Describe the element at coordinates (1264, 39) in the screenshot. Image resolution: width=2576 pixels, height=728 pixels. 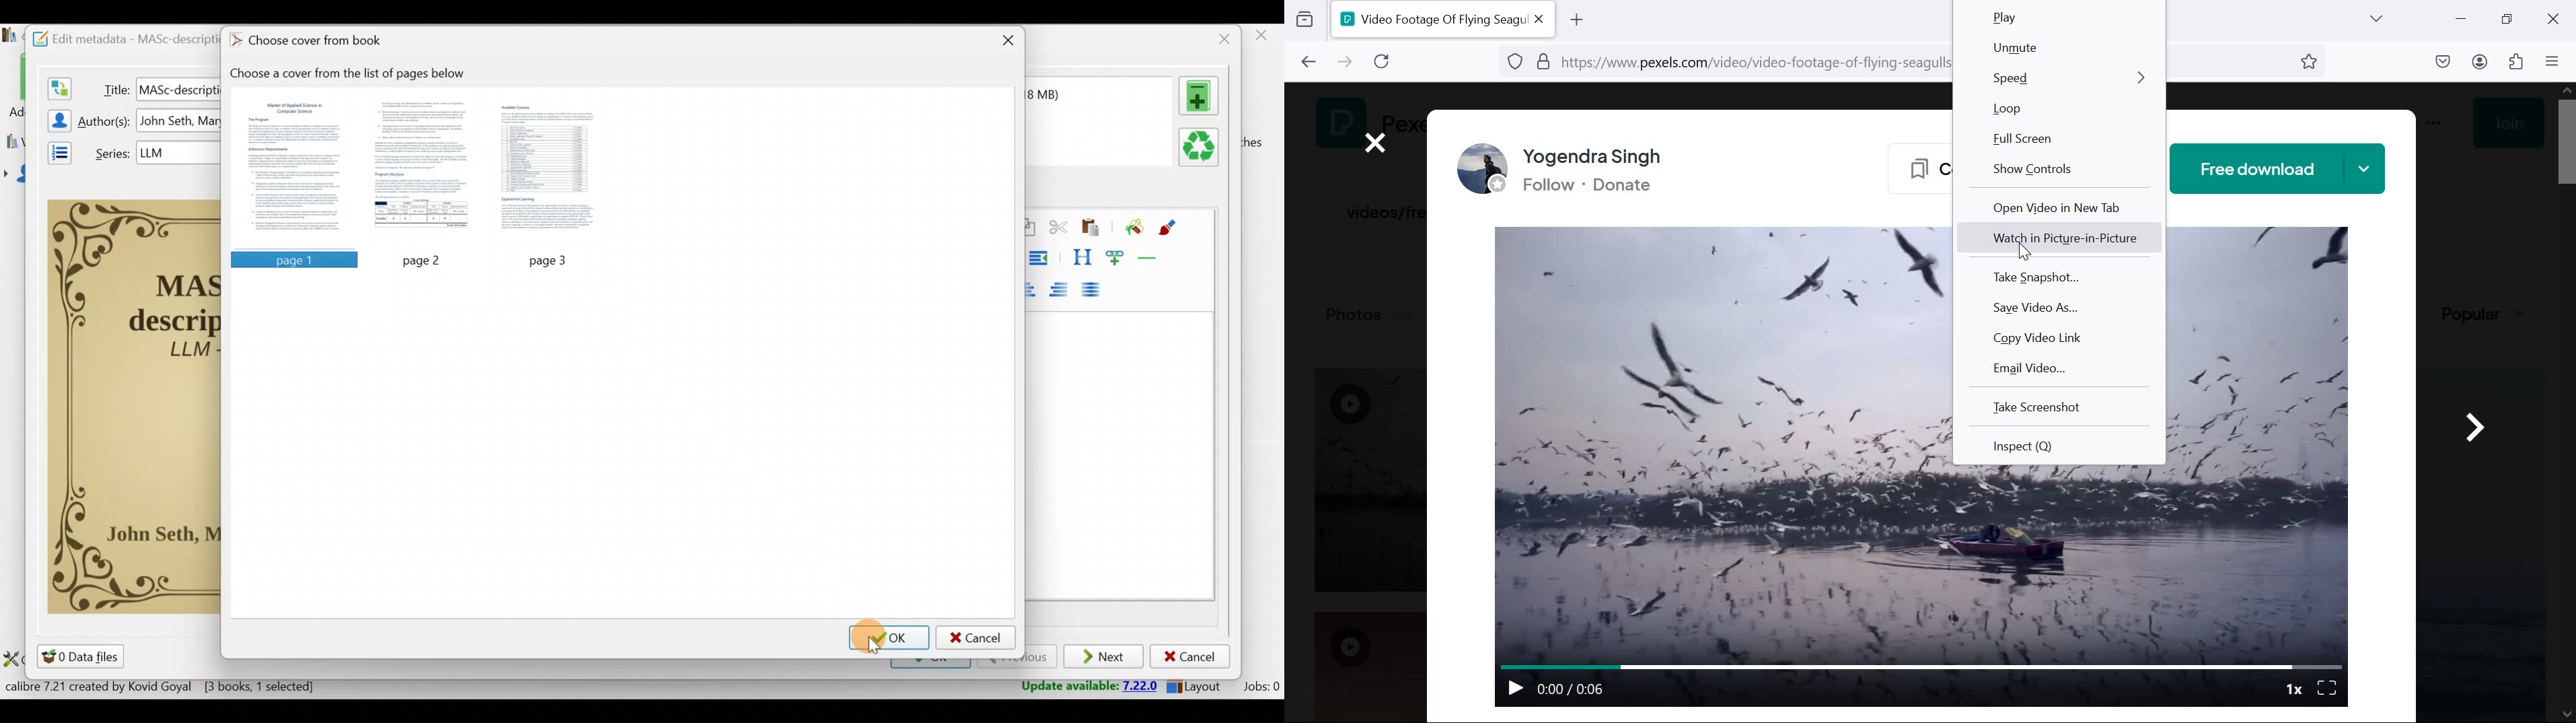
I see ` Close` at that location.